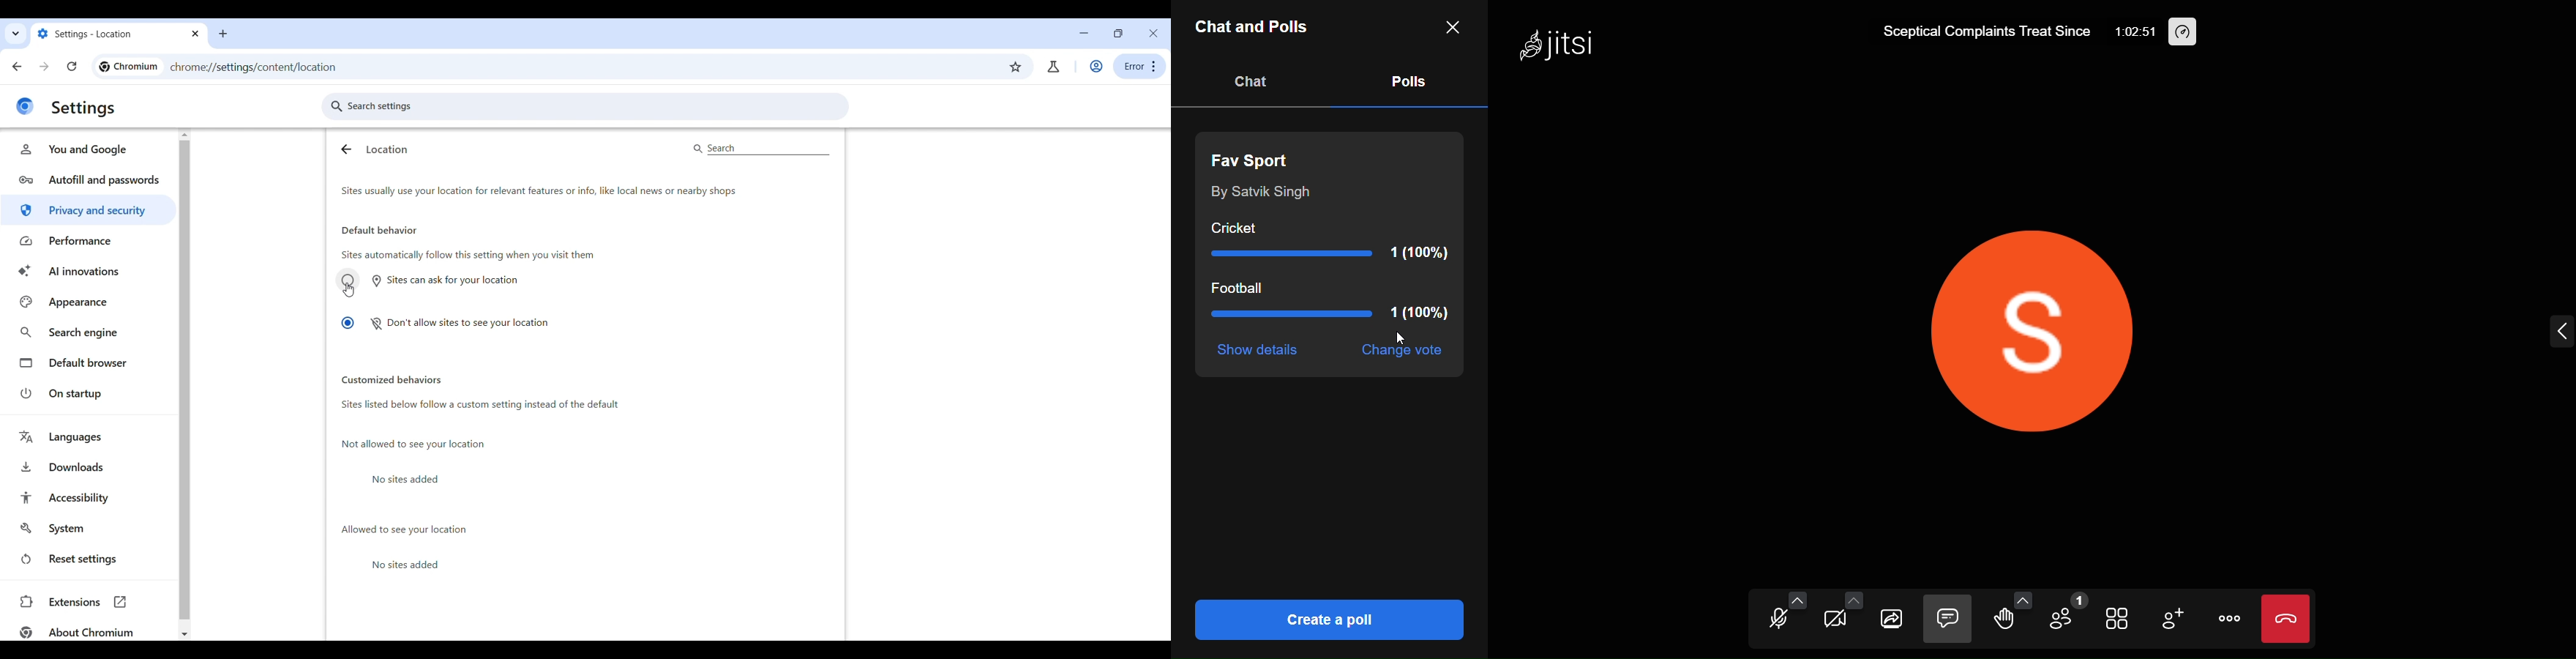  I want to click on Languages, so click(87, 437).